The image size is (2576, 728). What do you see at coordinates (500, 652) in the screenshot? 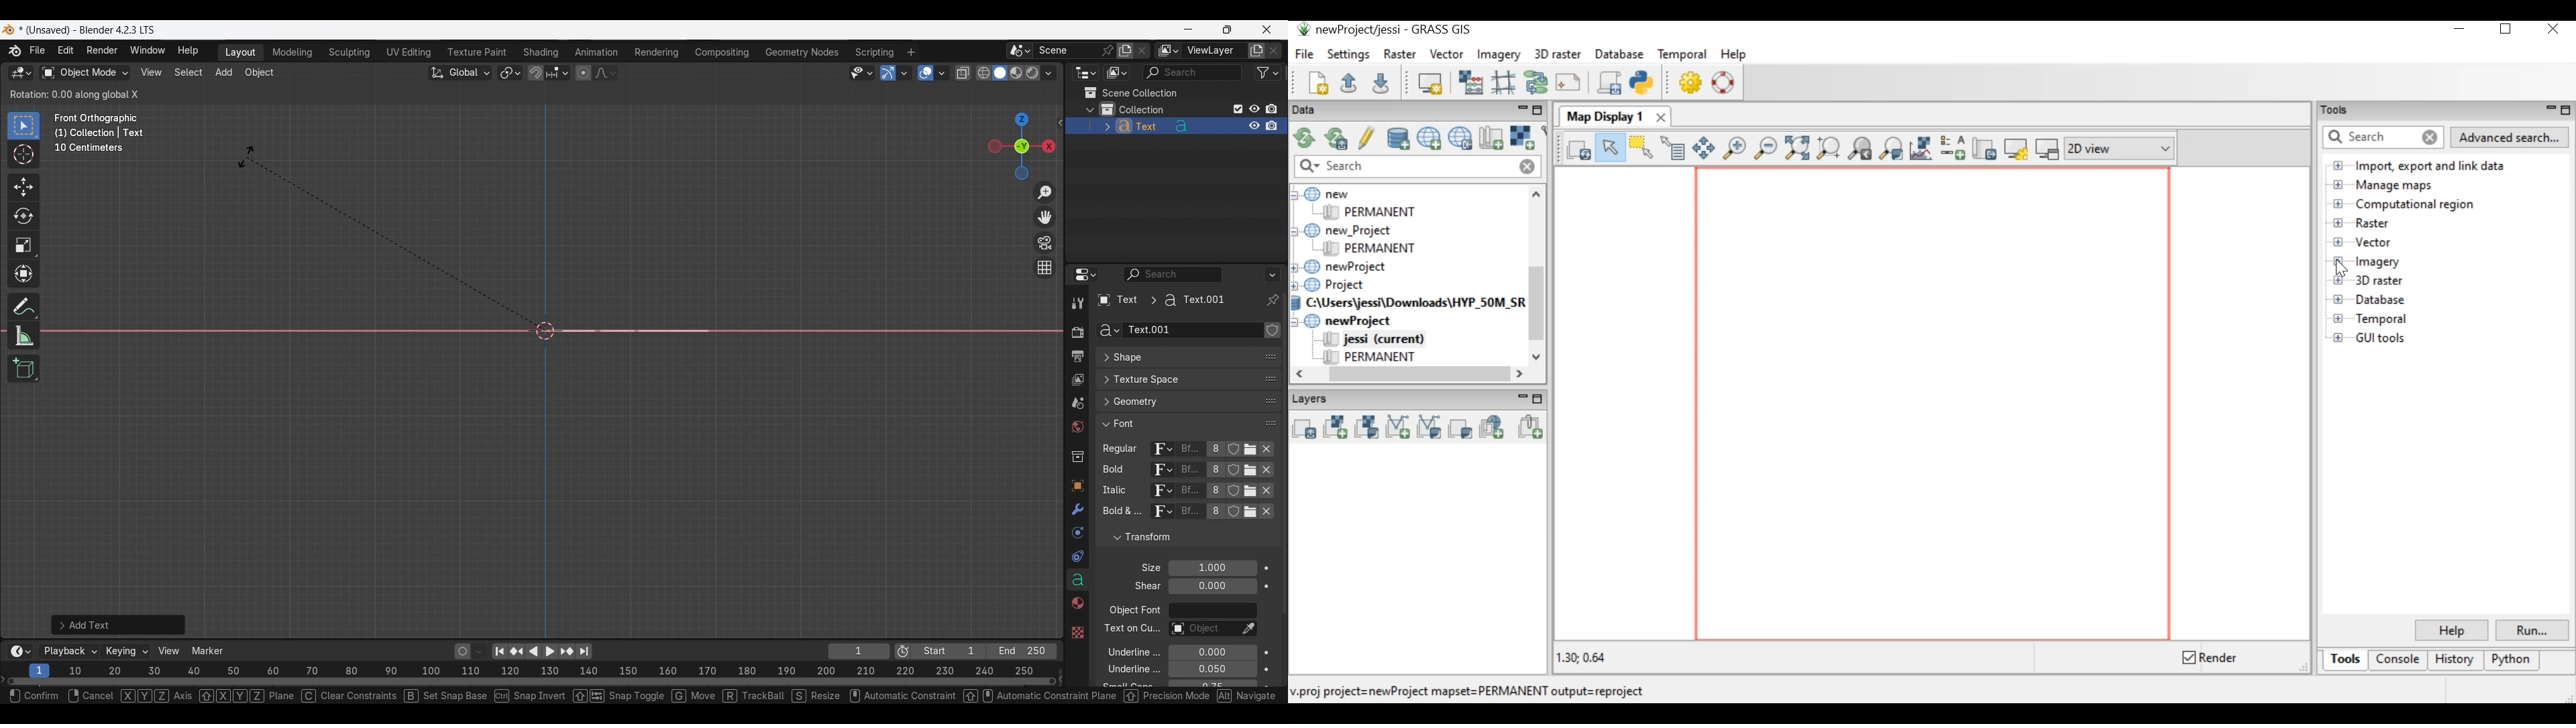
I see `Jump to endpoint` at bounding box center [500, 652].